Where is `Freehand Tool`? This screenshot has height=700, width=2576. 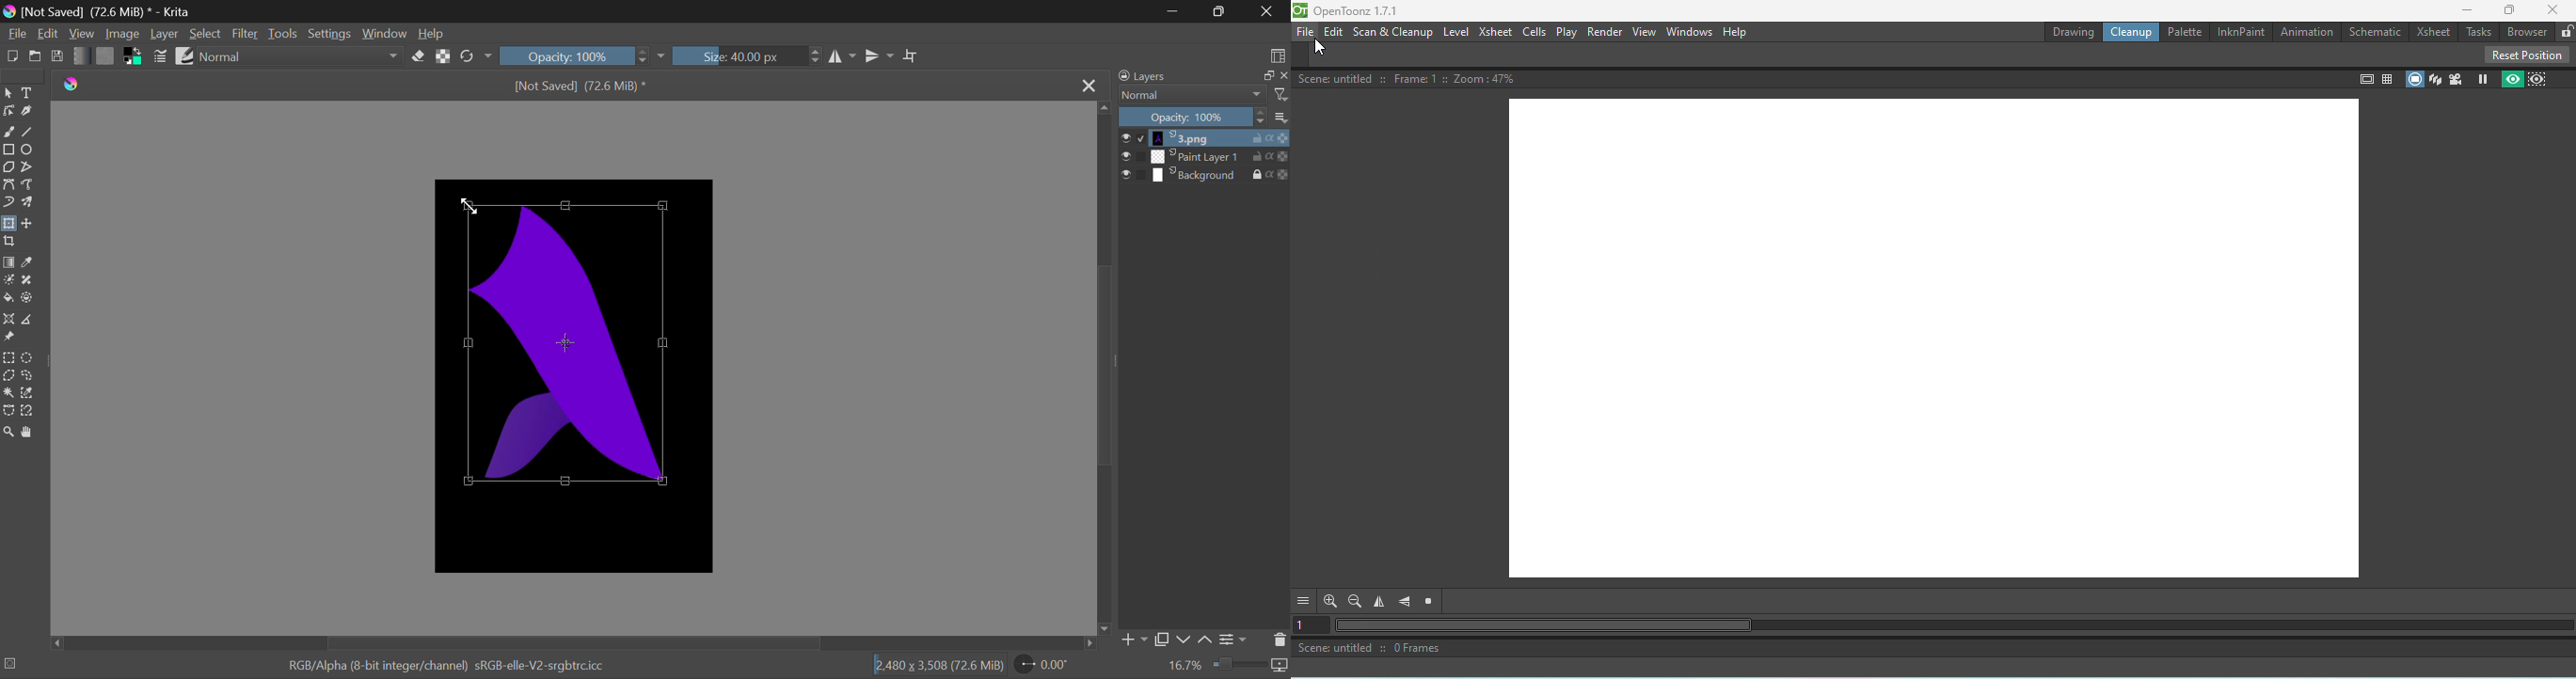
Freehand Tool is located at coordinates (26, 376).